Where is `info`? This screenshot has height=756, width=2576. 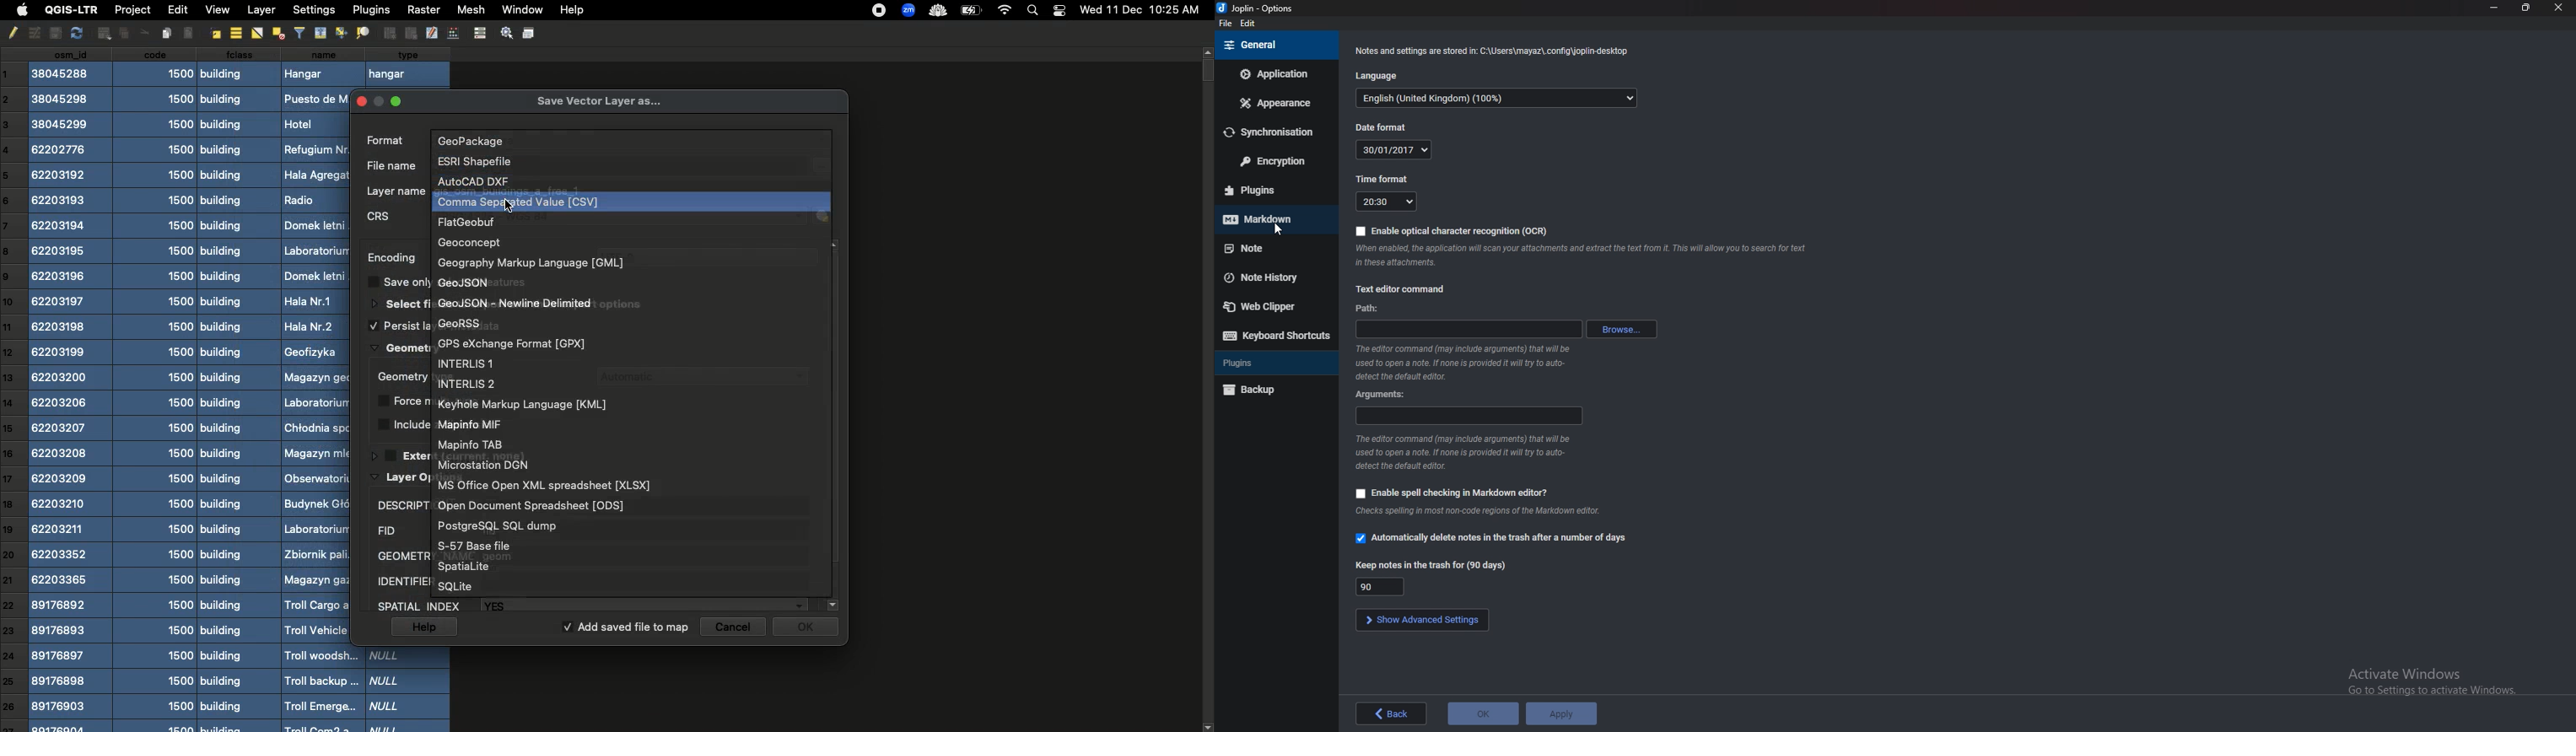
info is located at coordinates (1468, 361).